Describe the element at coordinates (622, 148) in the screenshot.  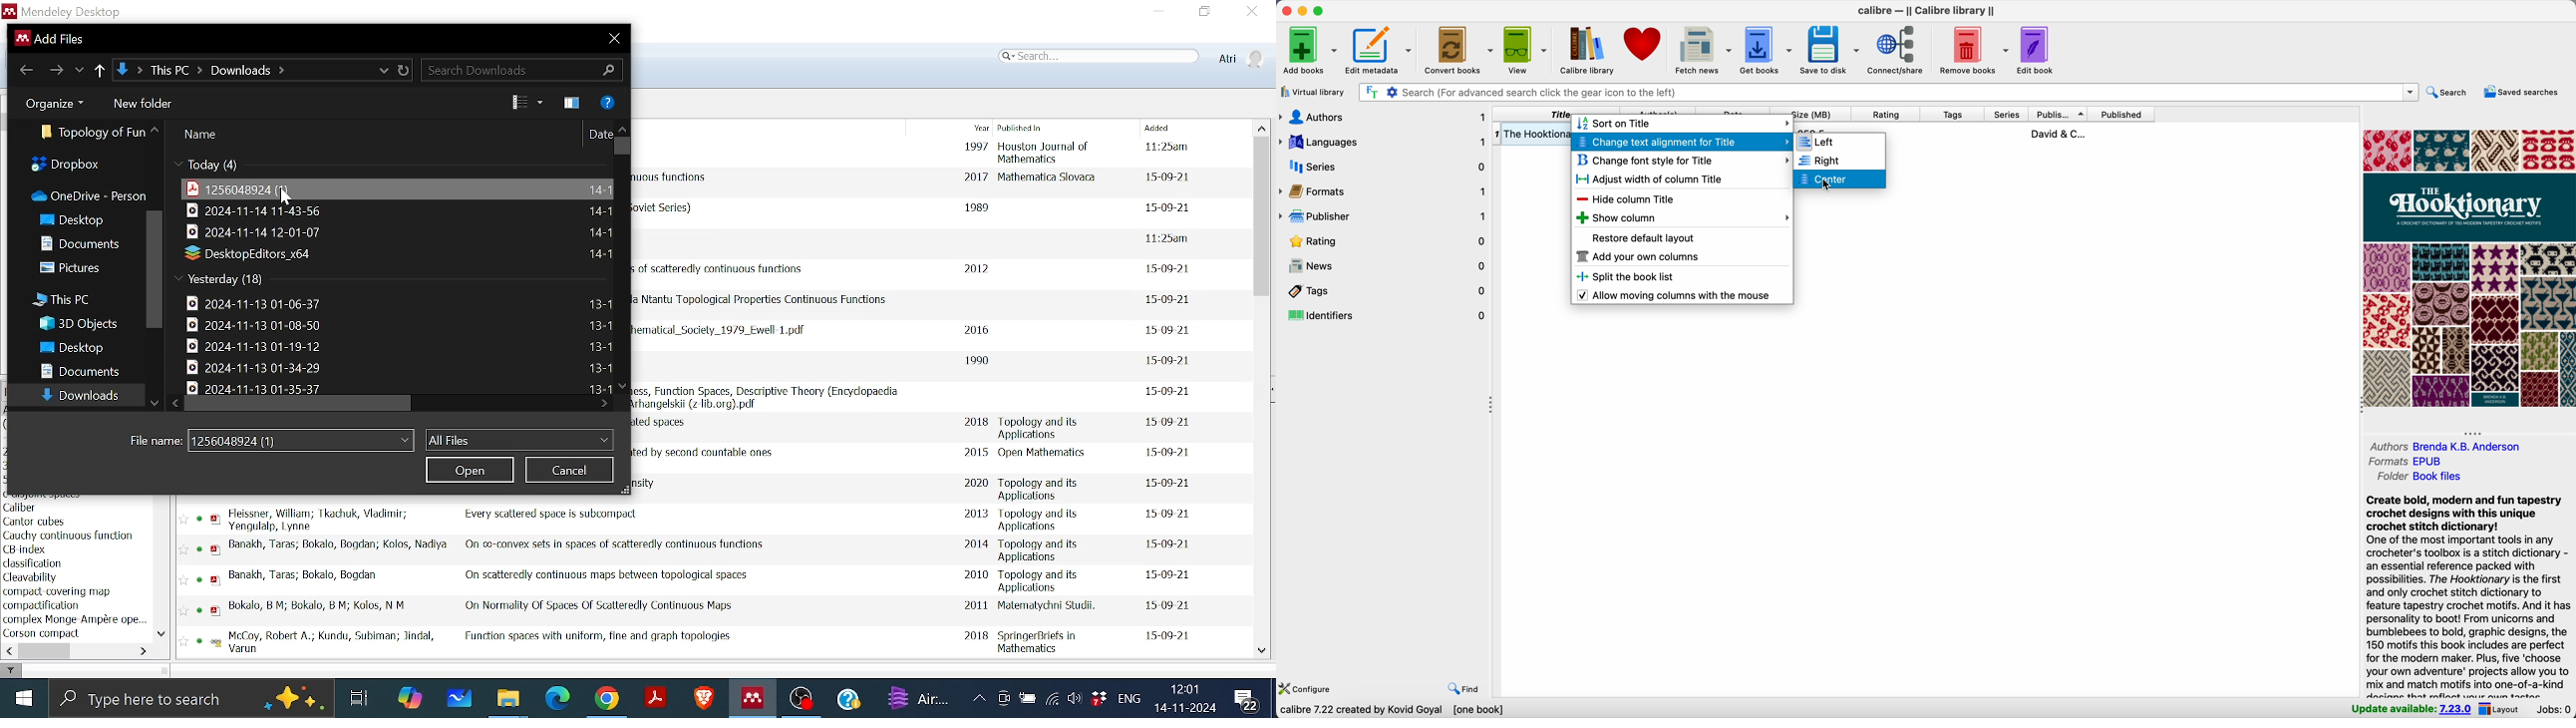
I see `Vertical scrollbar for all files` at that location.